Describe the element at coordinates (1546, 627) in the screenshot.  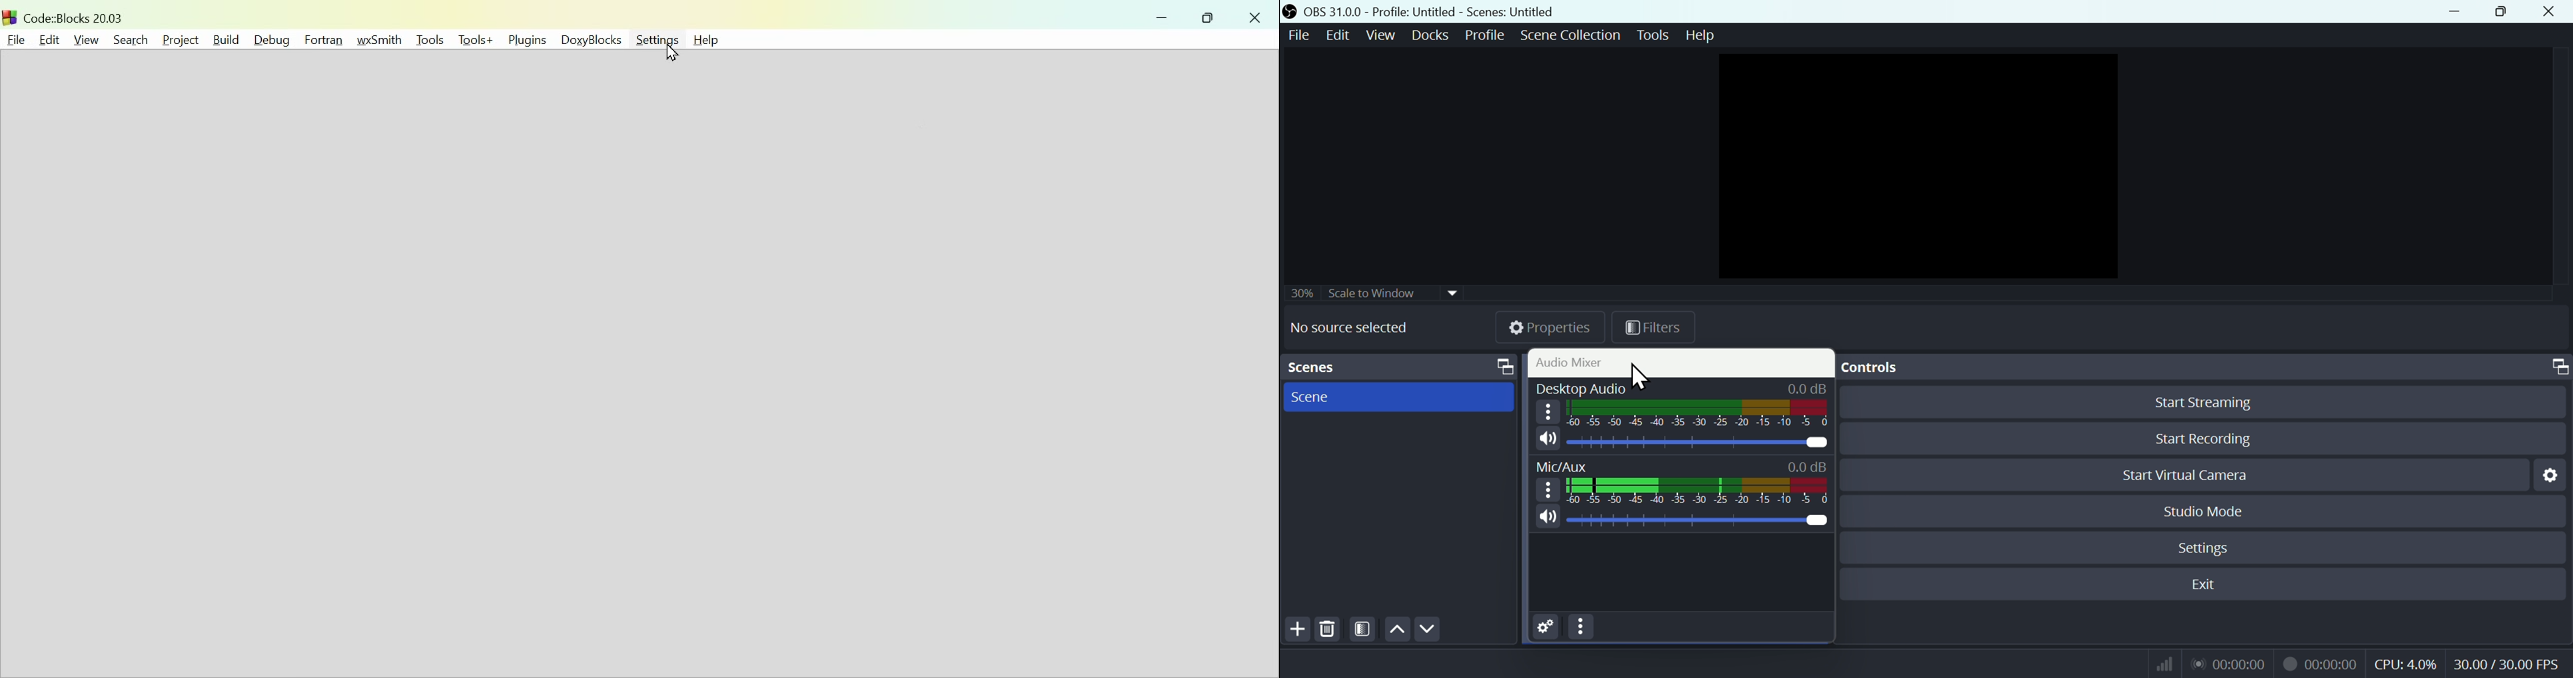
I see `Settings` at that location.